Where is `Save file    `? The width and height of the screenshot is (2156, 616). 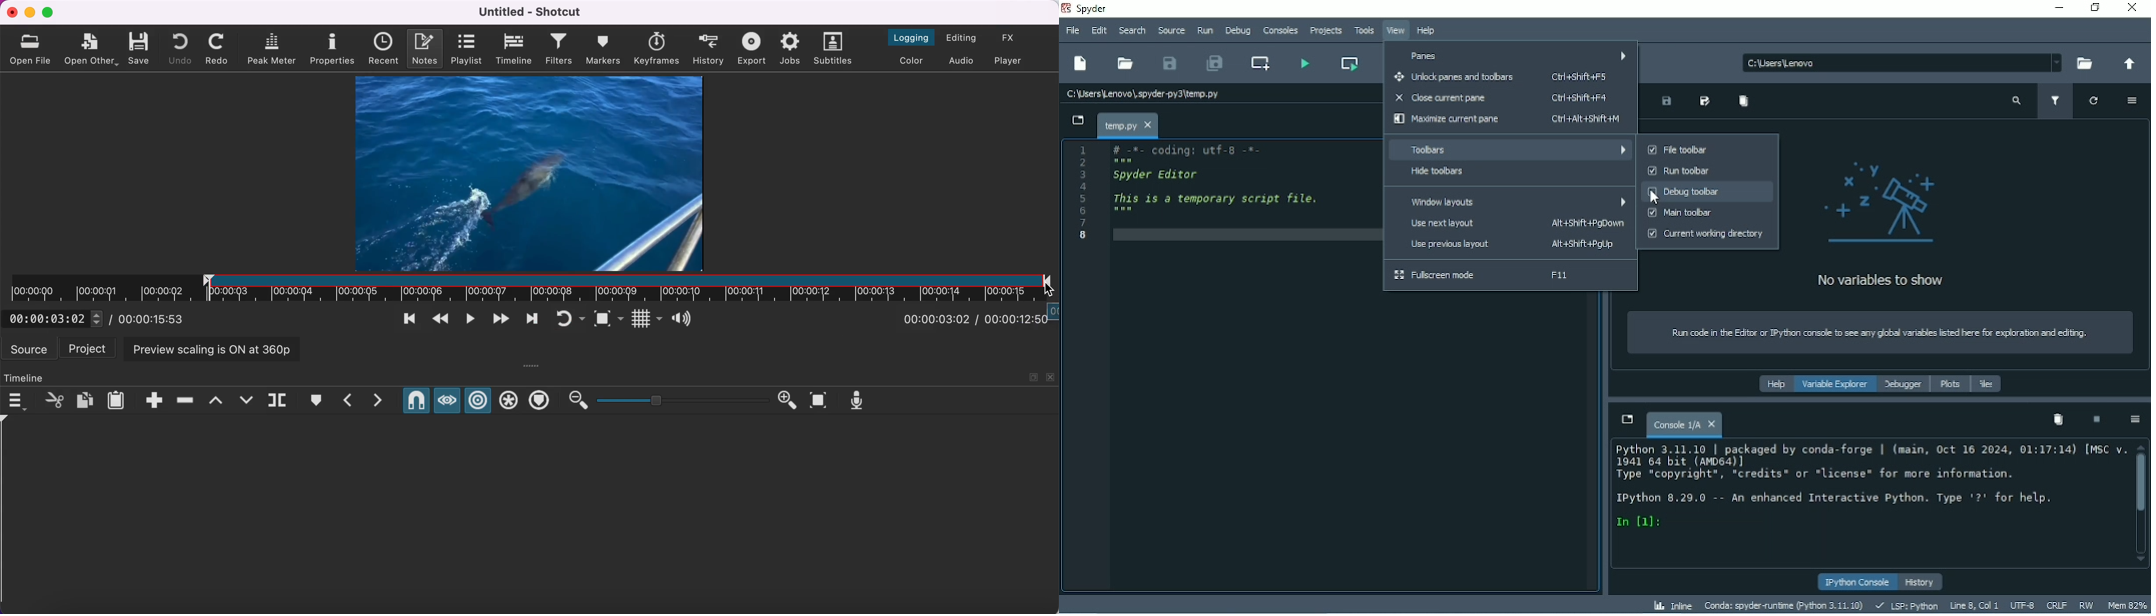
Save file     is located at coordinates (1170, 63).